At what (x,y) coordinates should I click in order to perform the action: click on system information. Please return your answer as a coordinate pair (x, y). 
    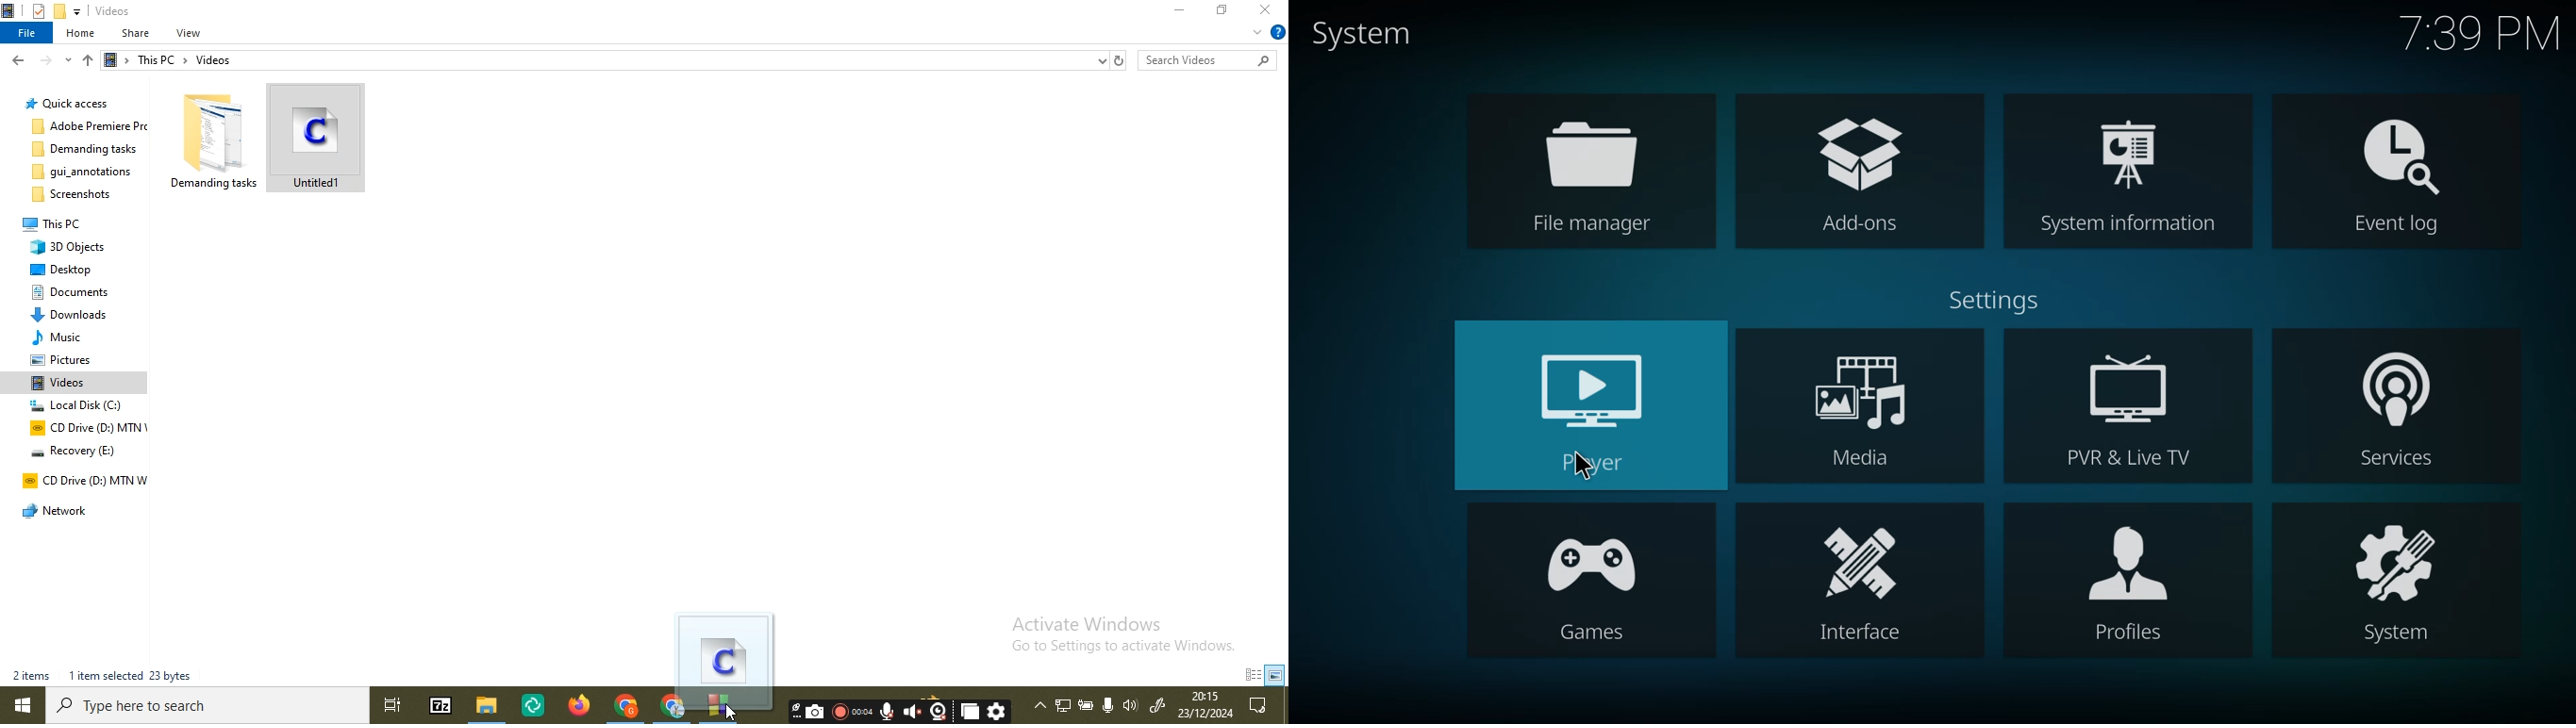
    Looking at the image, I should click on (2132, 173).